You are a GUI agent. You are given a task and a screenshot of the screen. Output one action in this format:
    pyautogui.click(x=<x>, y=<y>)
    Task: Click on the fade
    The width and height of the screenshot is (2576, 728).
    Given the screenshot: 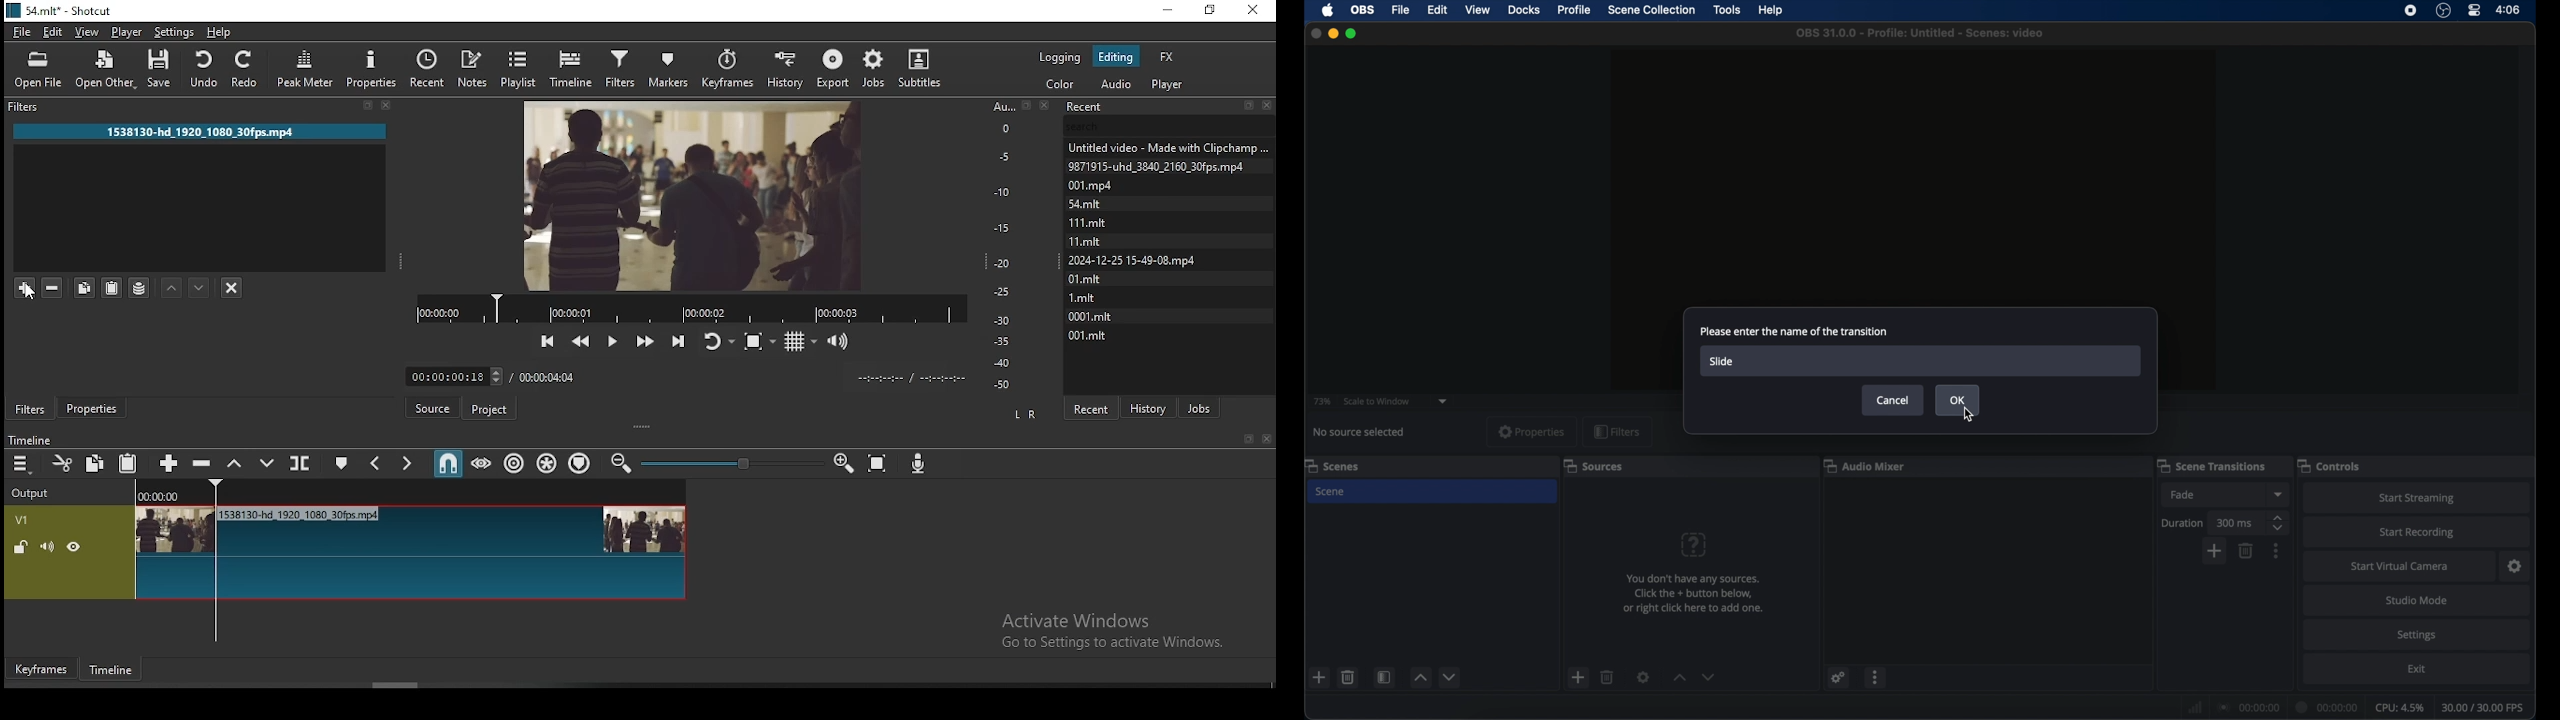 What is the action you would take?
    pyautogui.click(x=2184, y=495)
    